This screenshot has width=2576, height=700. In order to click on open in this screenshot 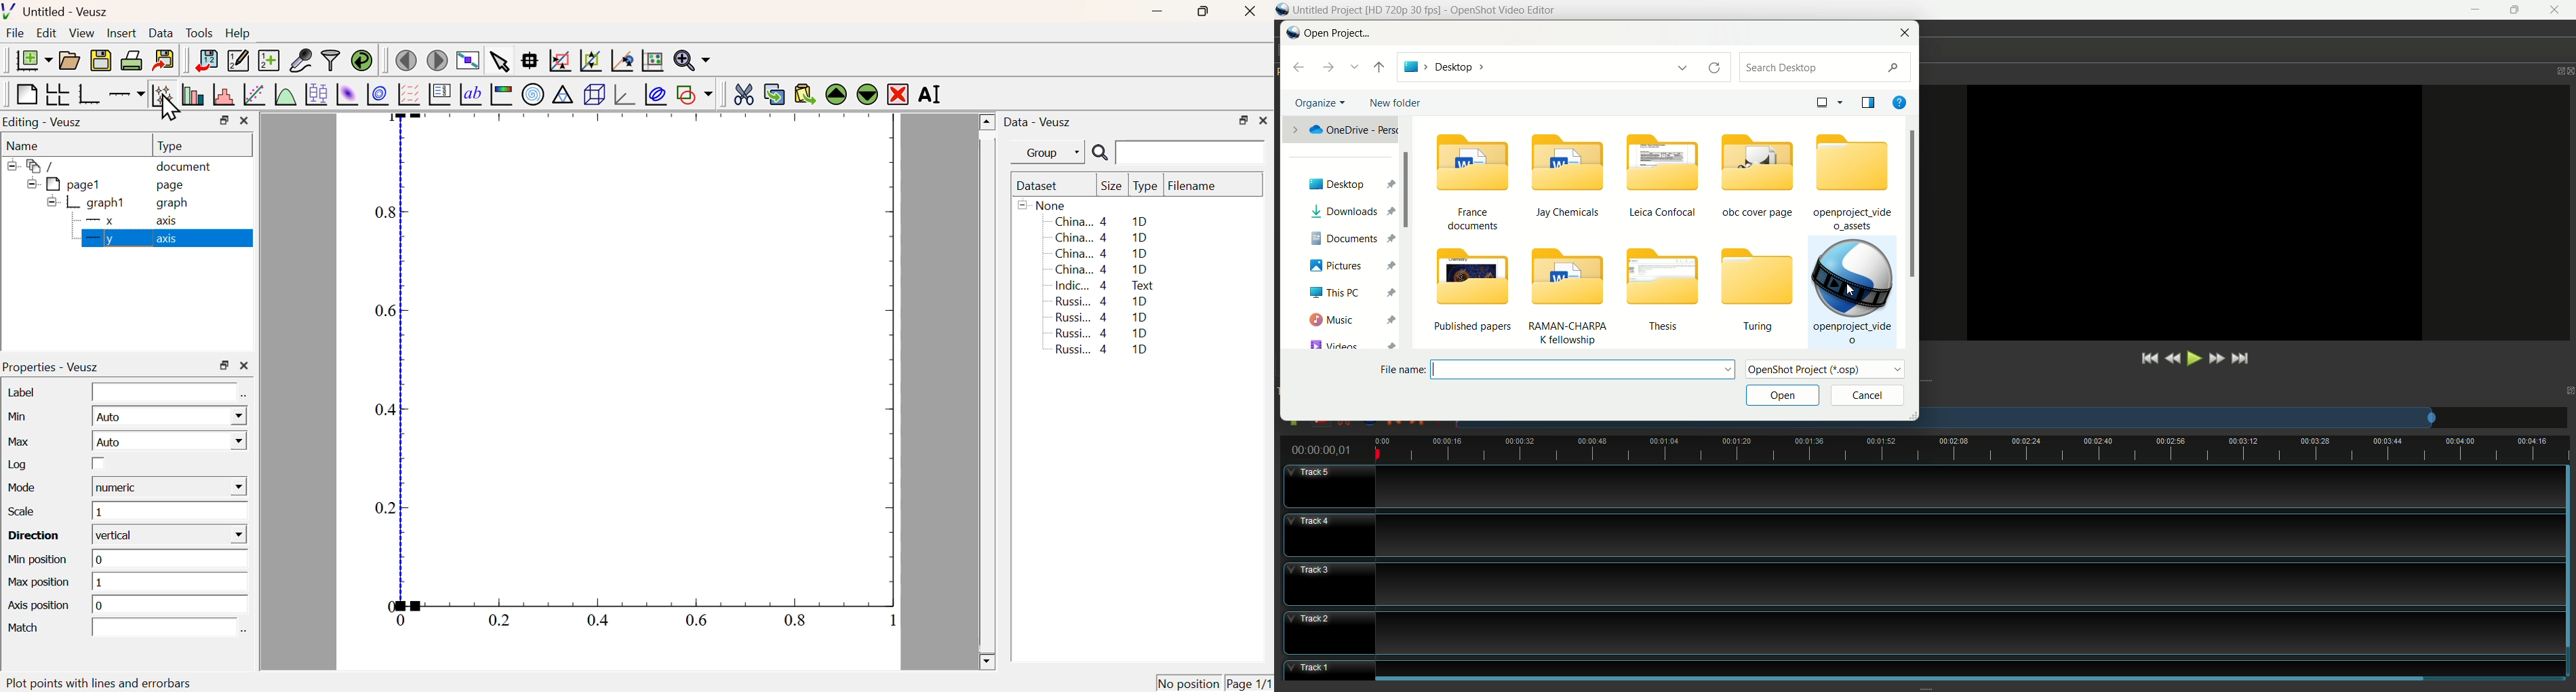, I will do `click(1781, 396)`.